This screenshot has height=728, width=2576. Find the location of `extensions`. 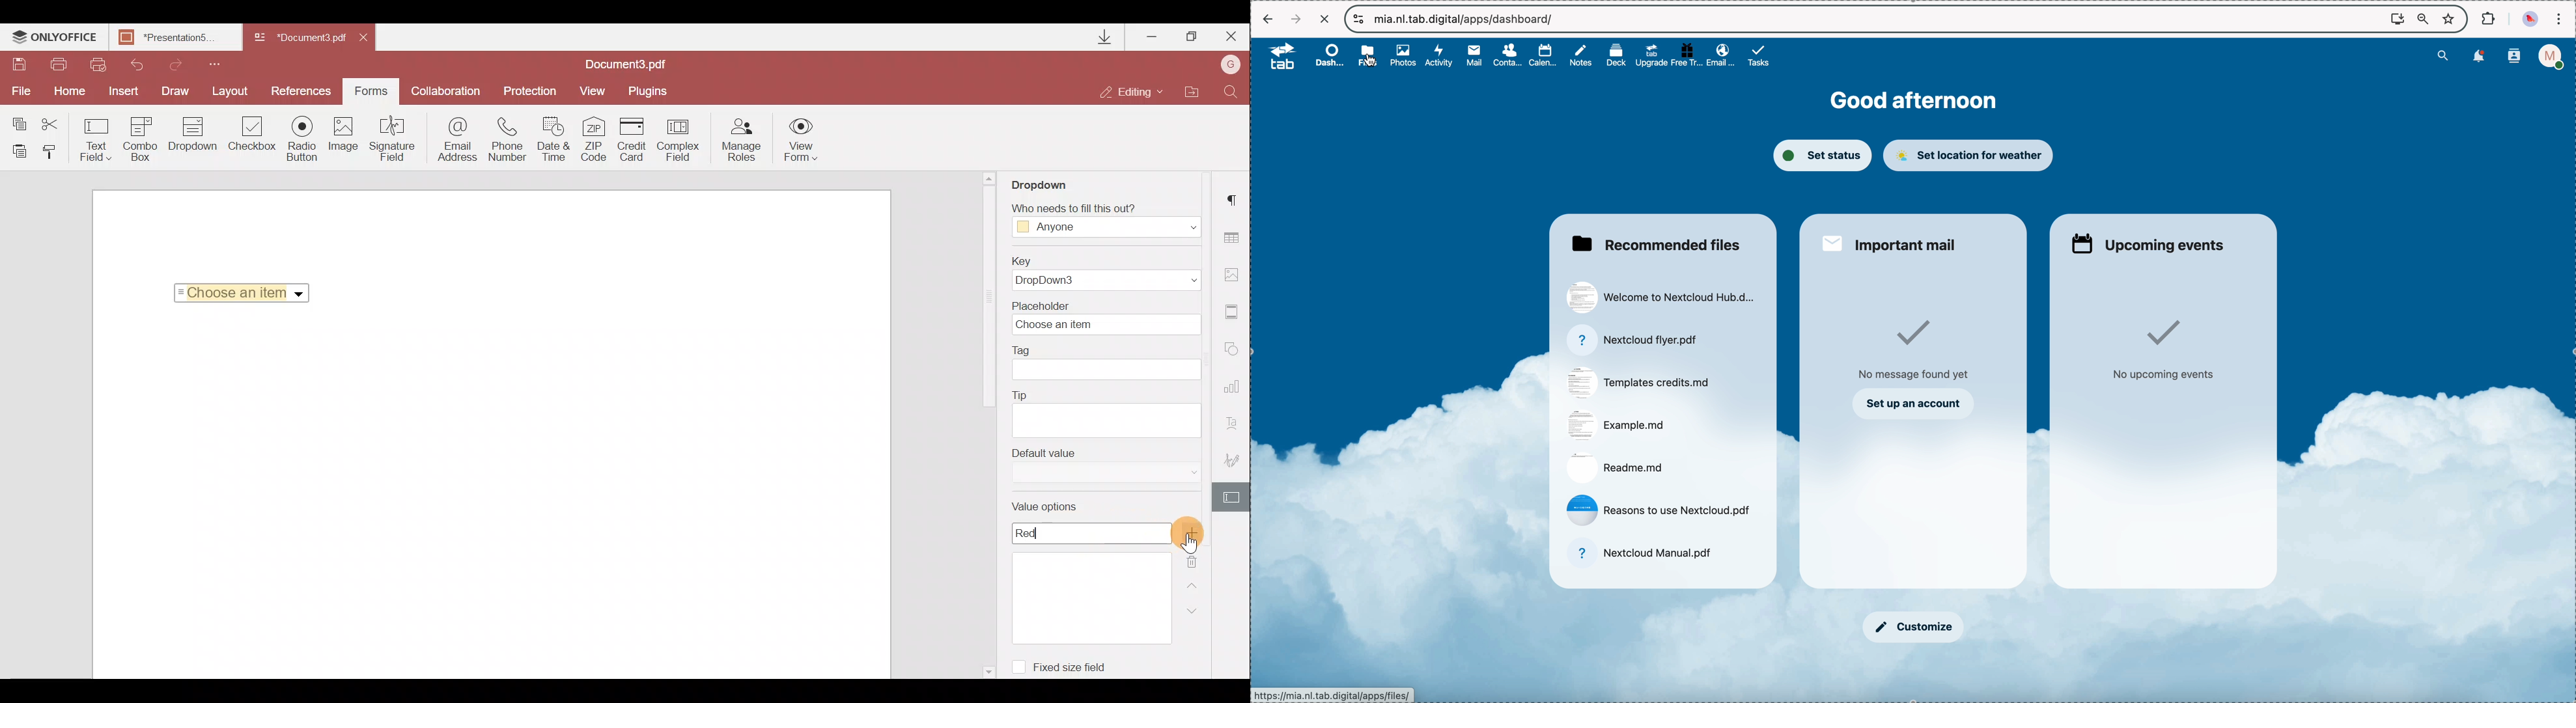

extensions is located at coordinates (2490, 18).